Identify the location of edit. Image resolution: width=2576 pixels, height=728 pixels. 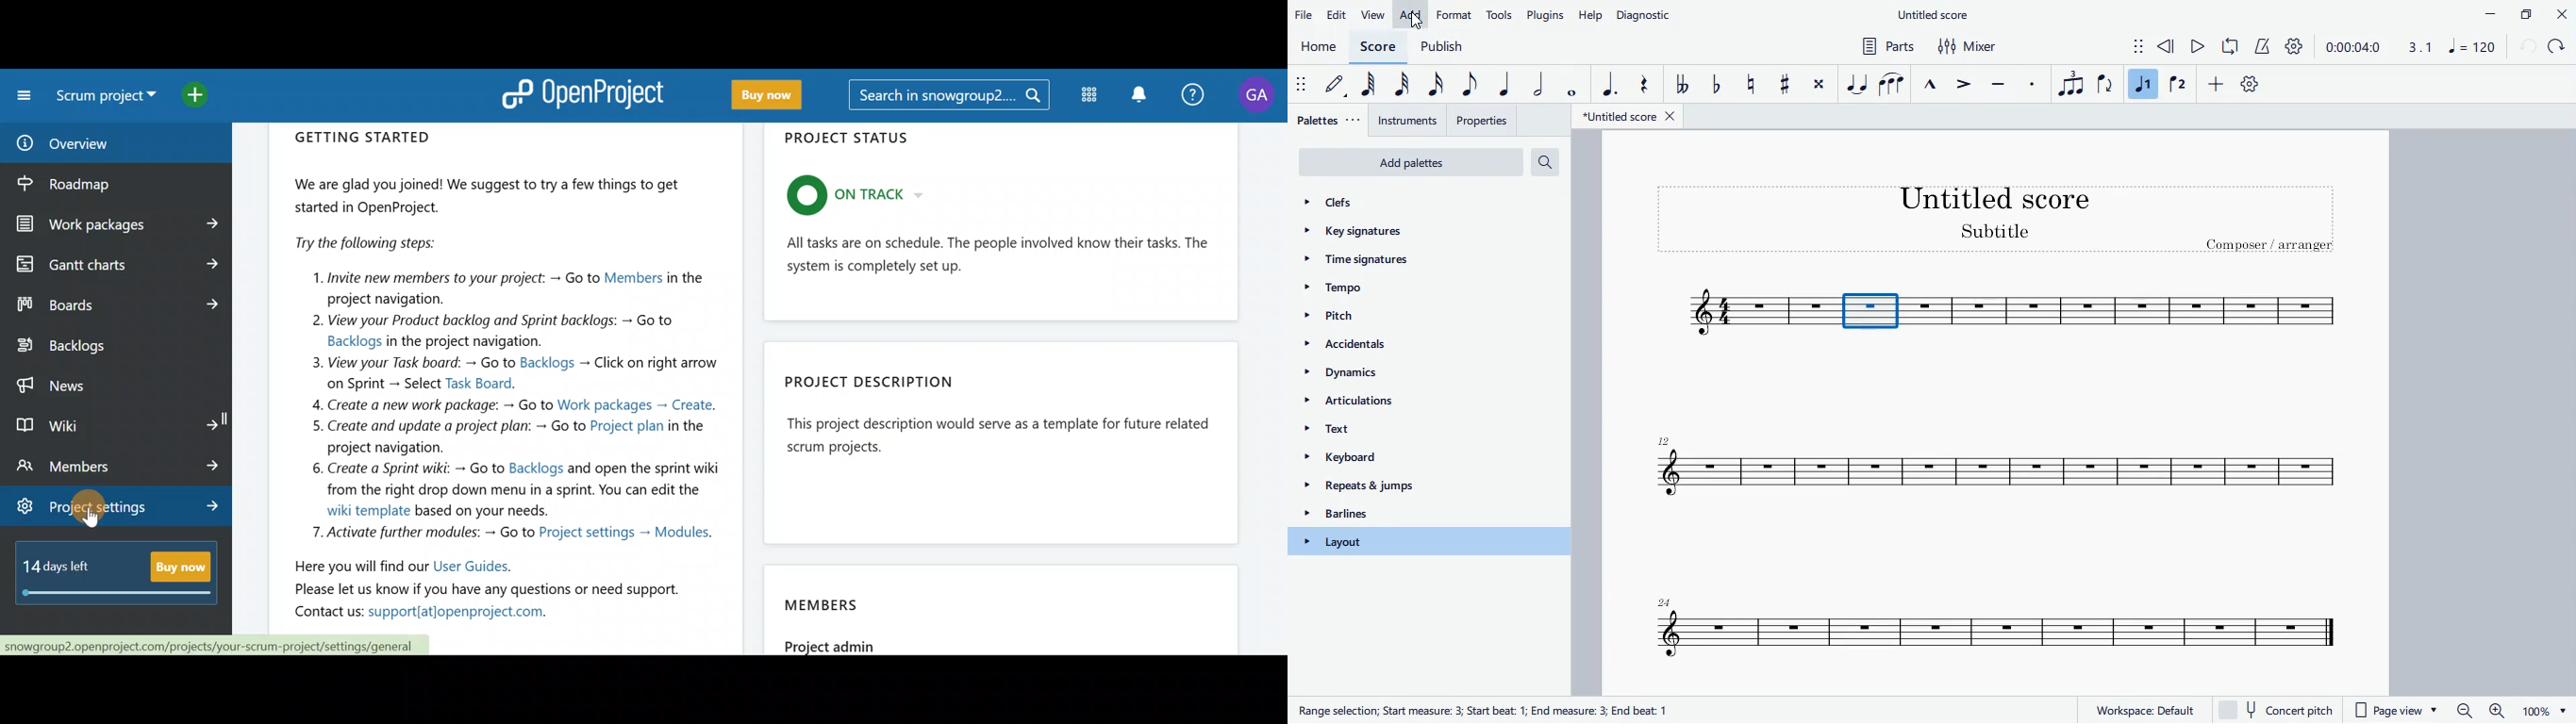
(1339, 14).